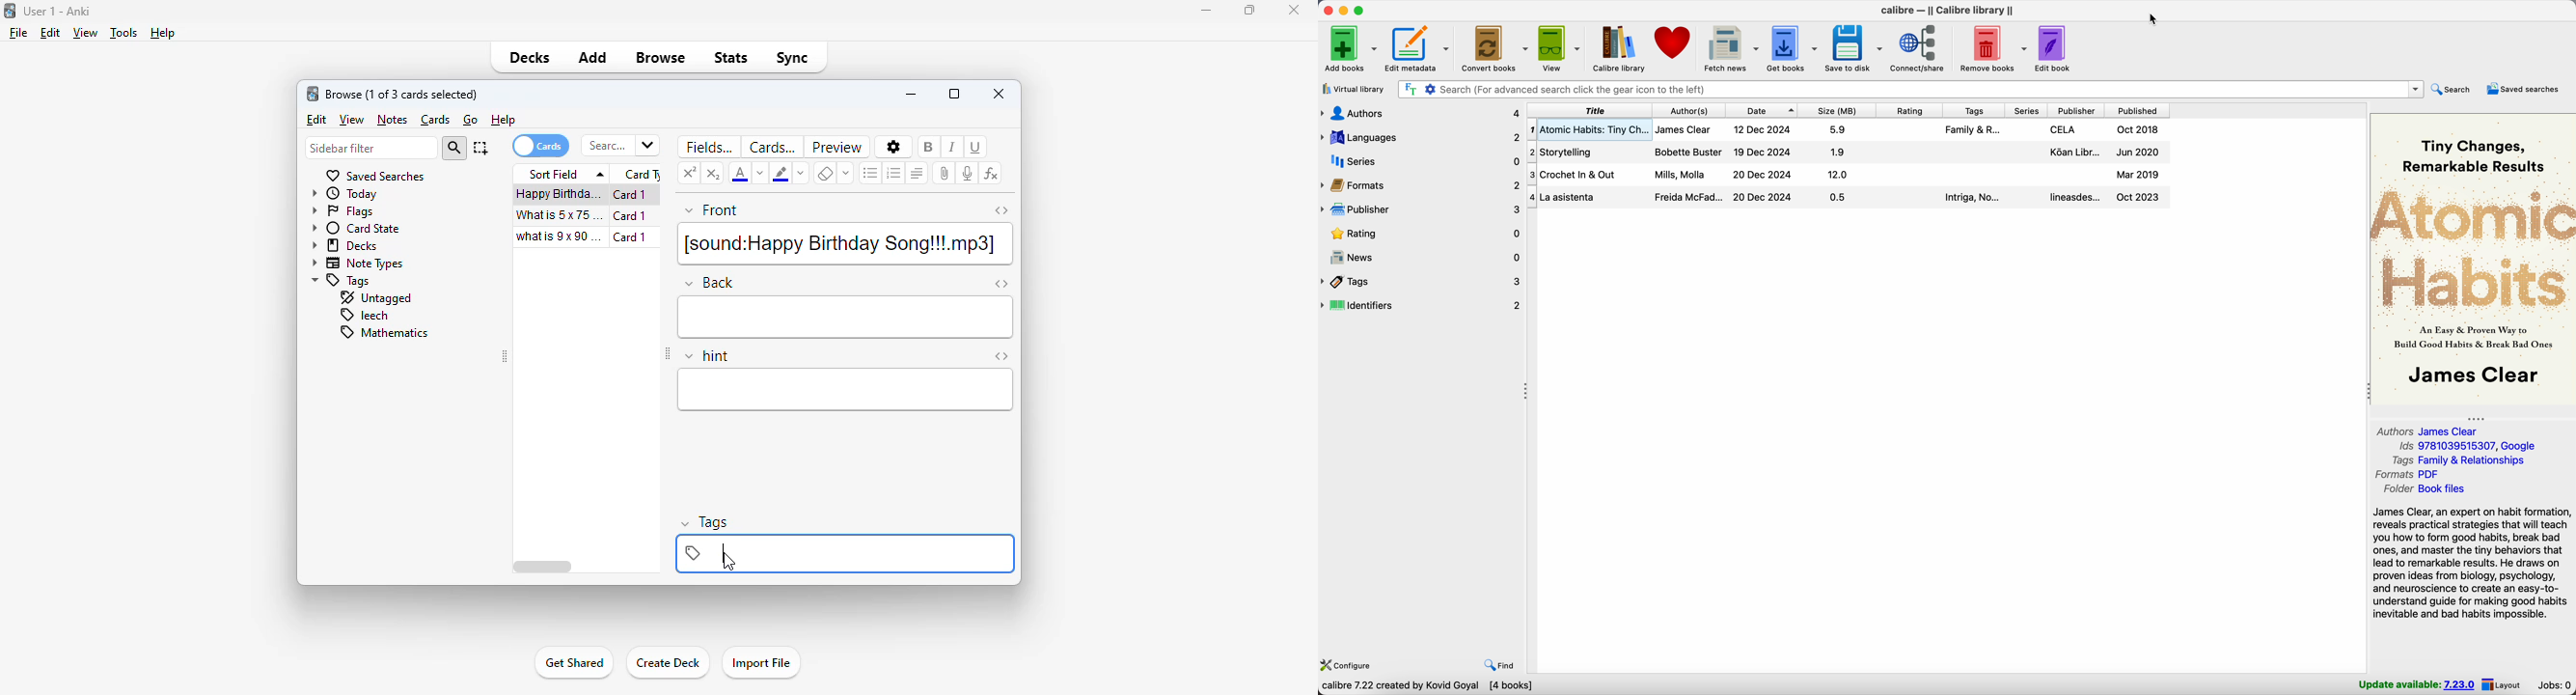  What do you see at coordinates (9, 10) in the screenshot?
I see `logo` at bounding box center [9, 10].